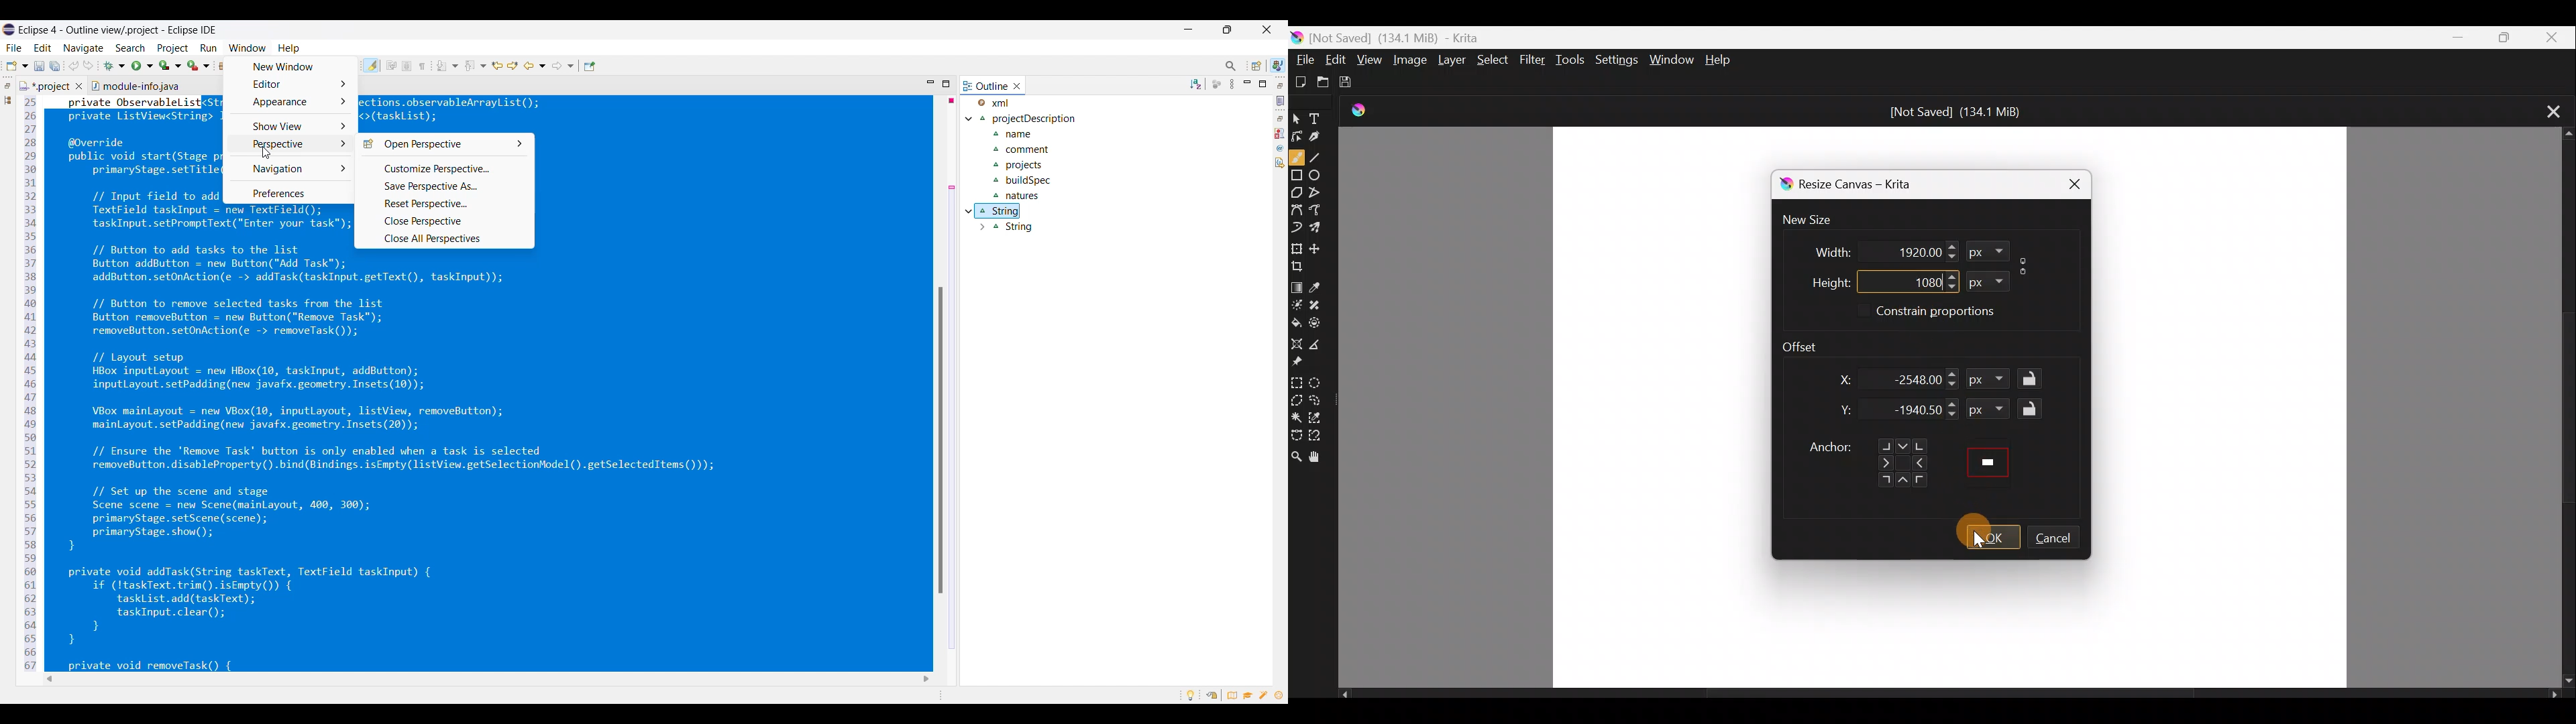  Describe the element at coordinates (1953, 371) in the screenshot. I see `Increase X dimension` at that location.